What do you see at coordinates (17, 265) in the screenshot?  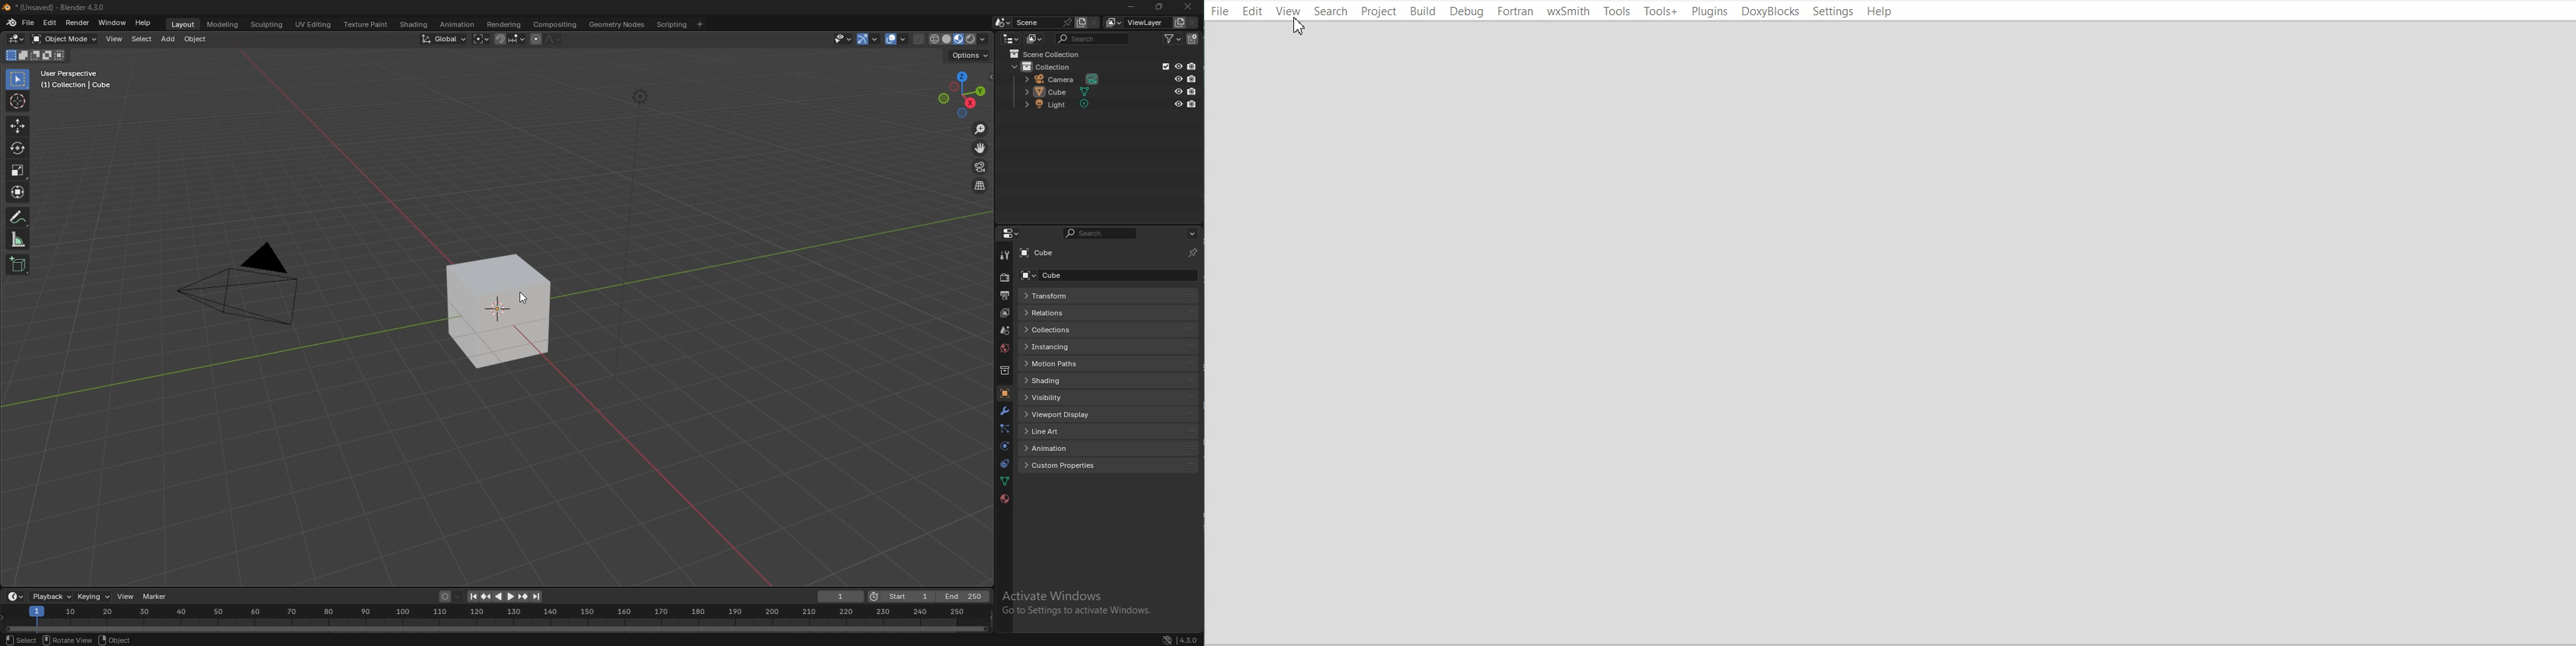 I see `add cube` at bounding box center [17, 265].